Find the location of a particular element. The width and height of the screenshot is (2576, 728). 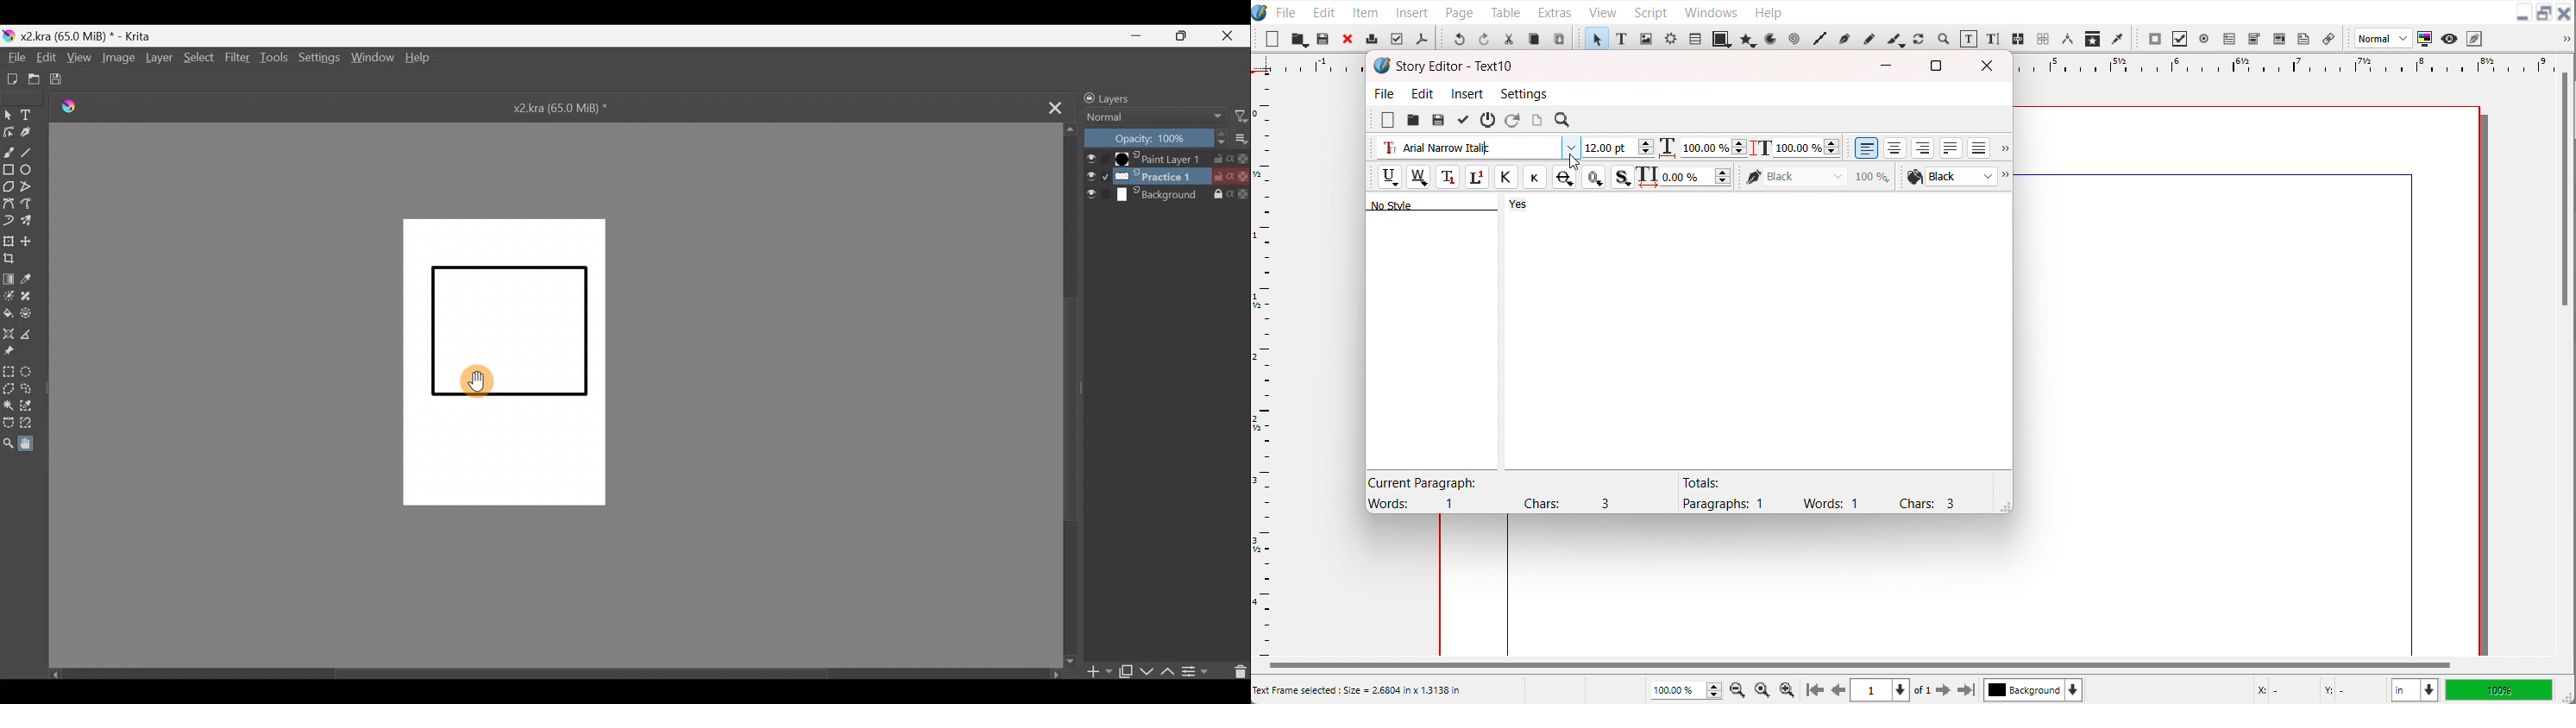

PDF text field is located at coordinates (2228, 40).